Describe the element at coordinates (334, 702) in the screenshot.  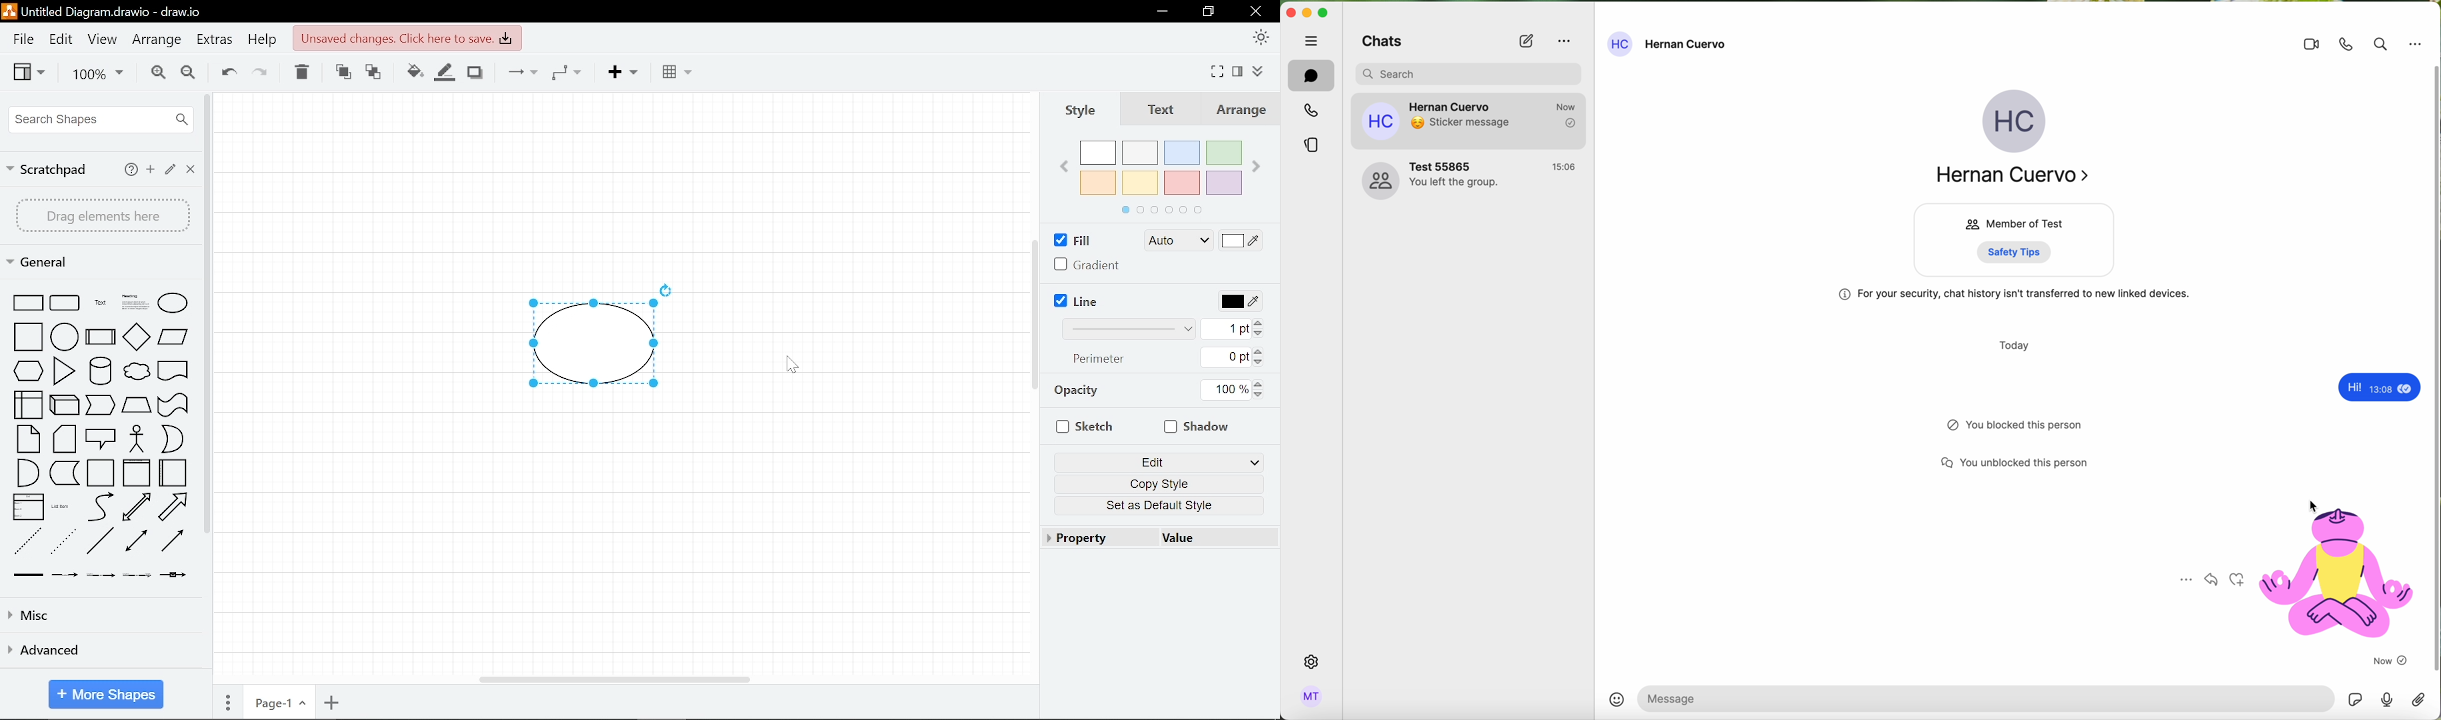
I see `Add page` at that location.